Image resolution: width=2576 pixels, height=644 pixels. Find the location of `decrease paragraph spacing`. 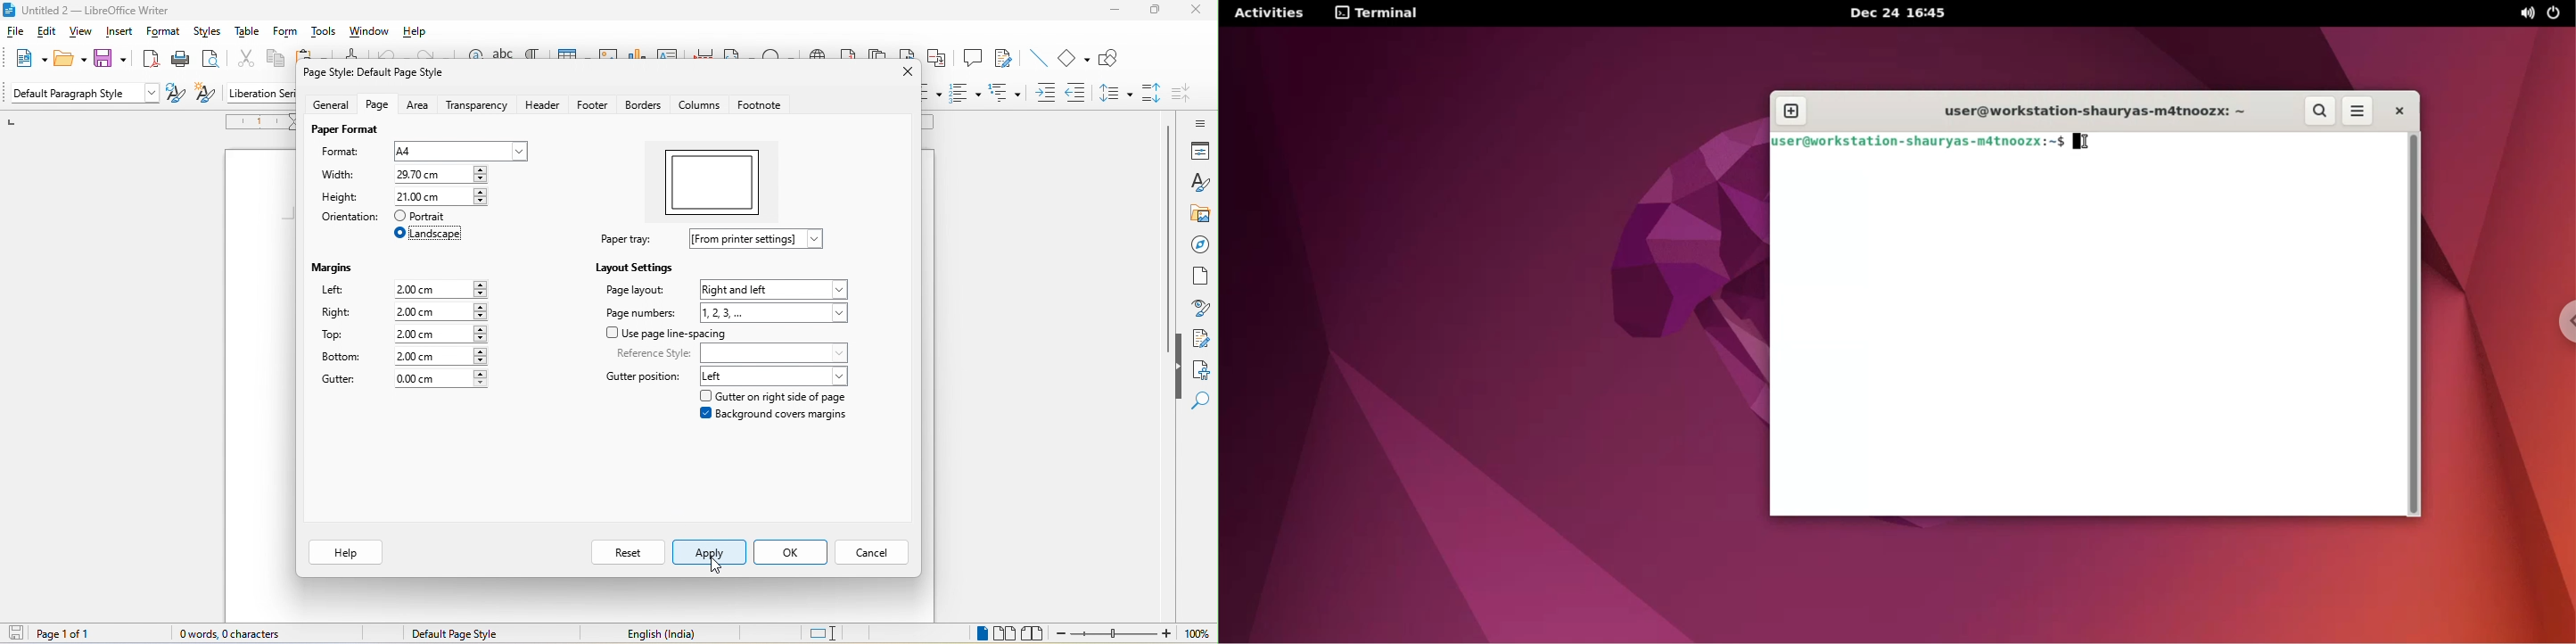

decrease paragraph spacing is located at coordinates (1188, 91).